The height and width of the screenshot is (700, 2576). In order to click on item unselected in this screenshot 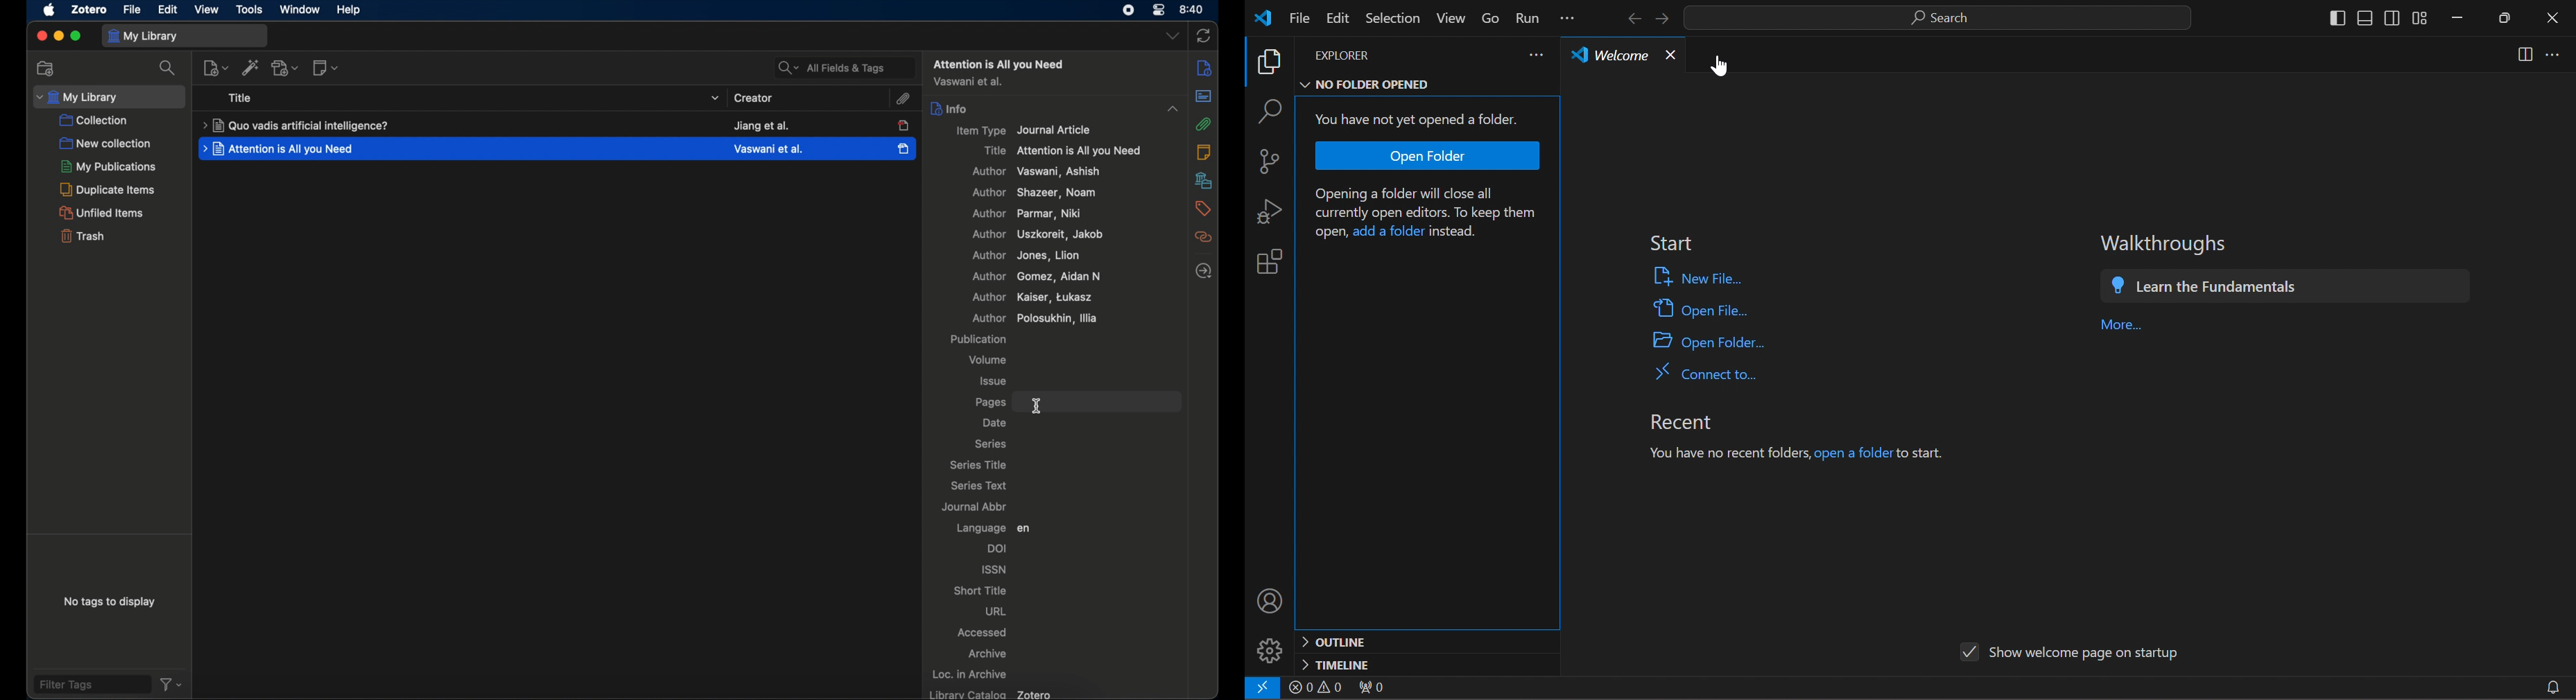, I will do `click(906, 126)`.